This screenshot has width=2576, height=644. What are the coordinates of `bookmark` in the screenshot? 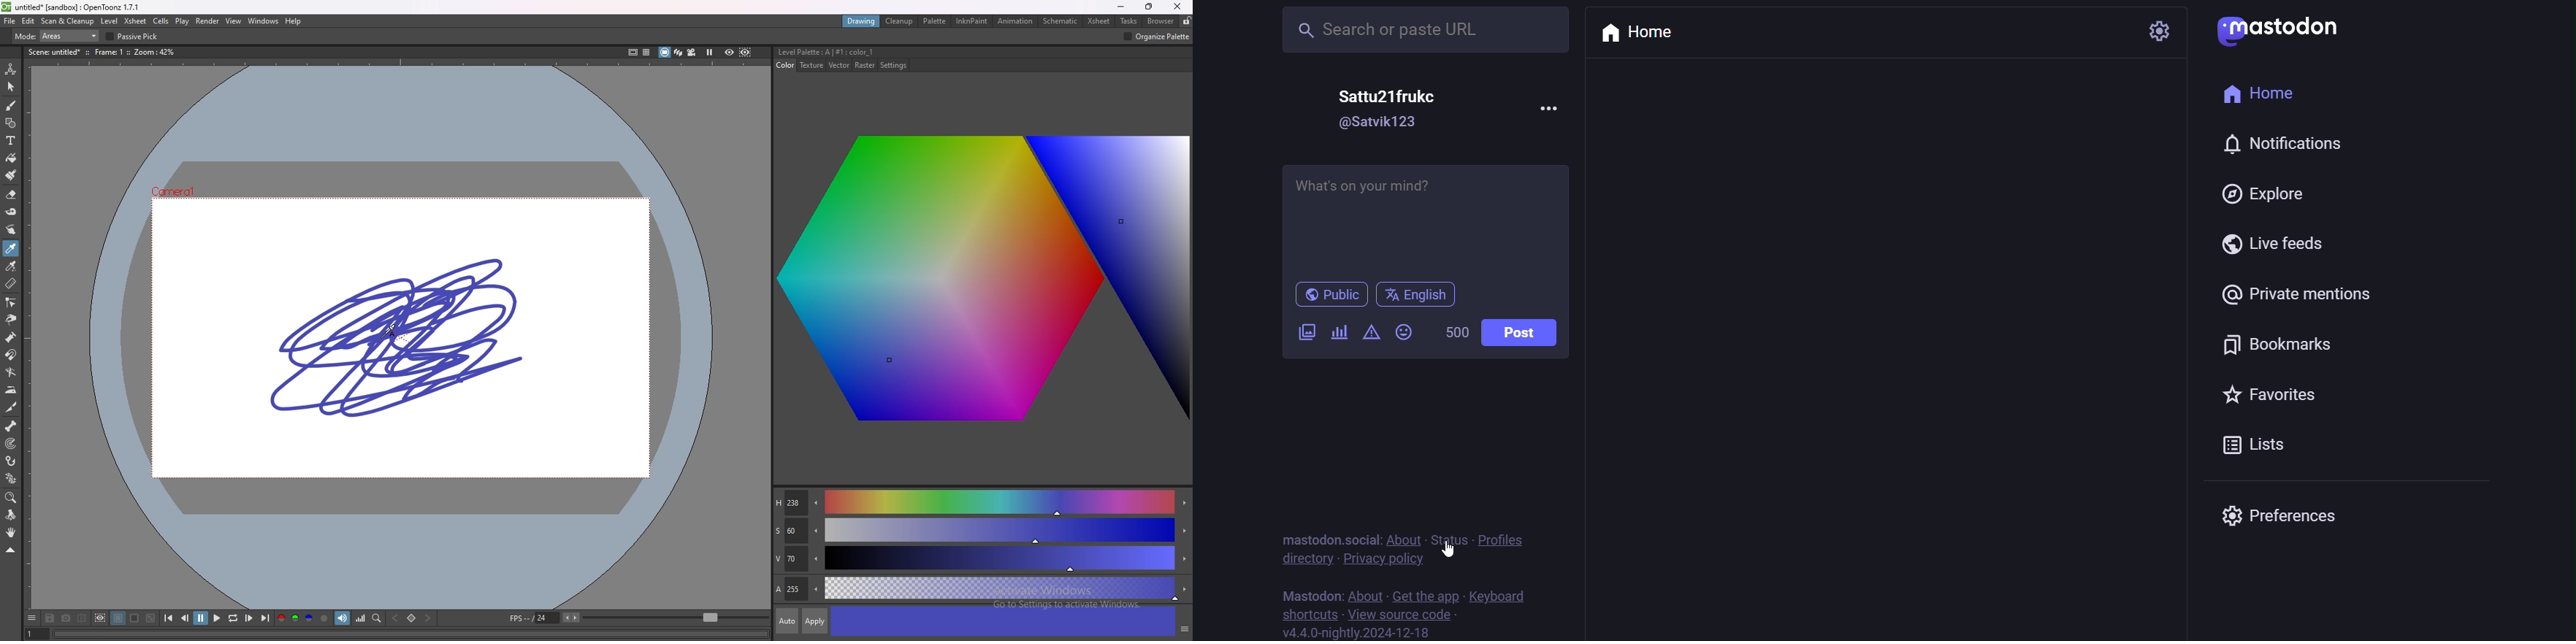 It's located at (2270, 345).